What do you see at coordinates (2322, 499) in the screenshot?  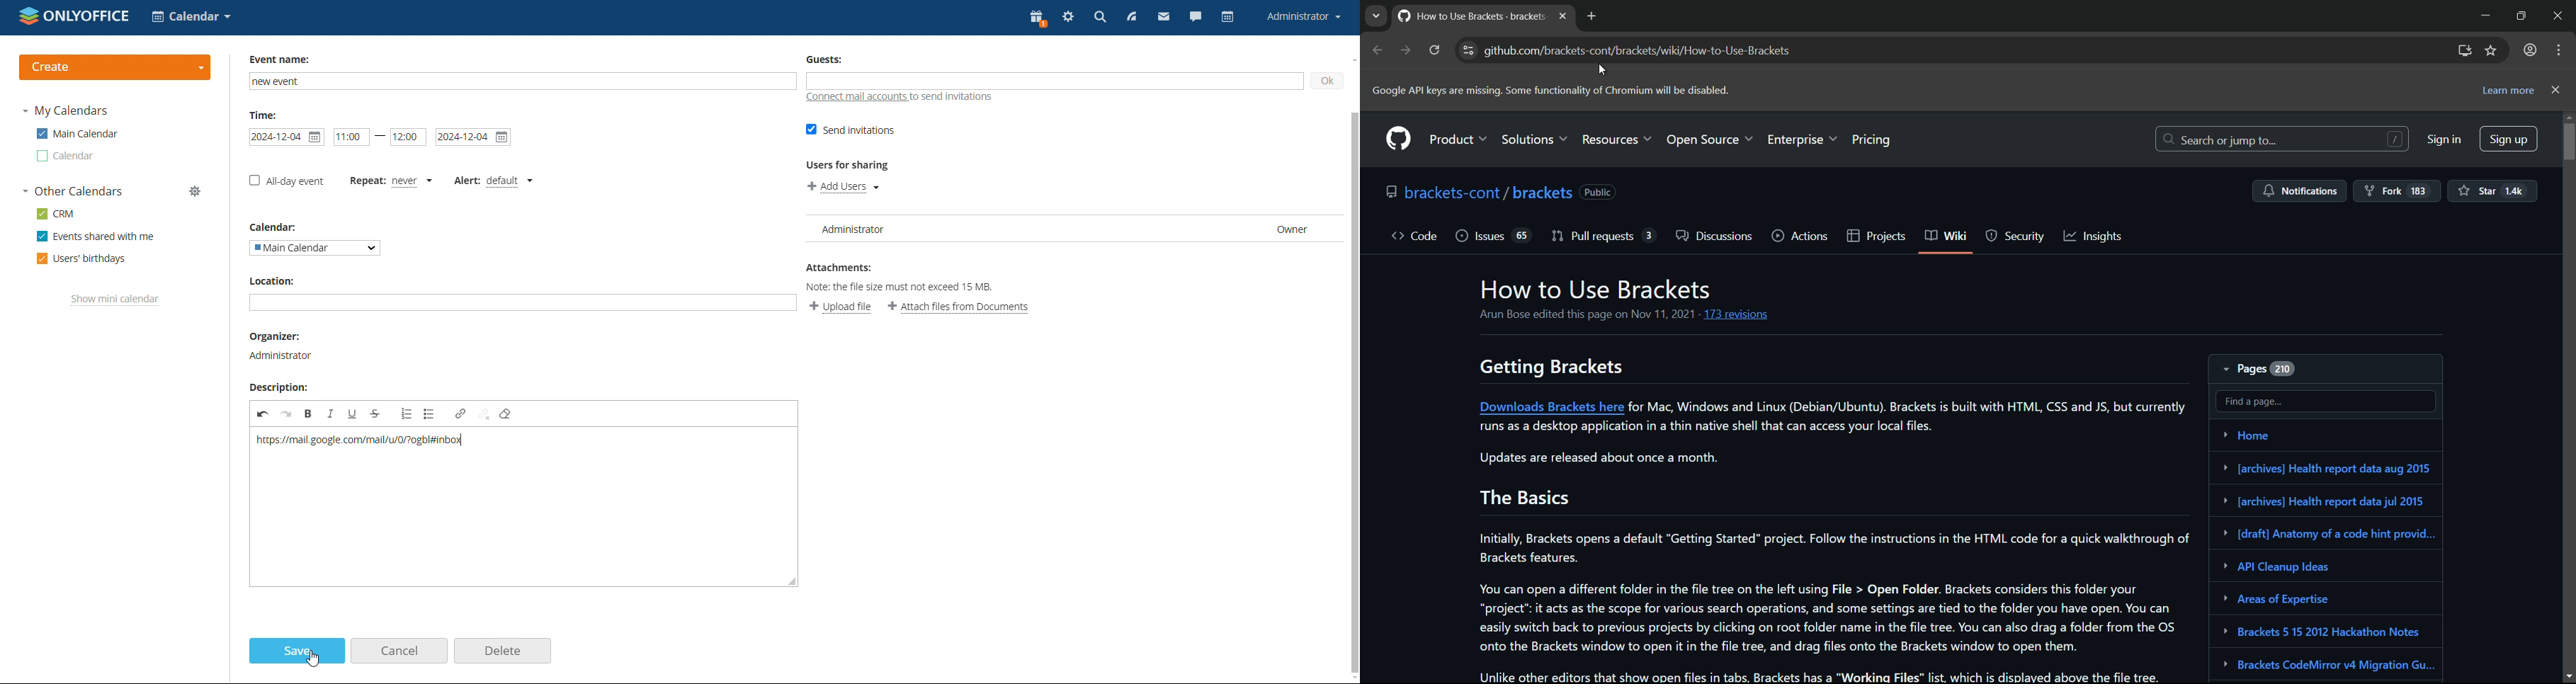 I see `health report data jul 2015` at bounding box center [2322, 499].